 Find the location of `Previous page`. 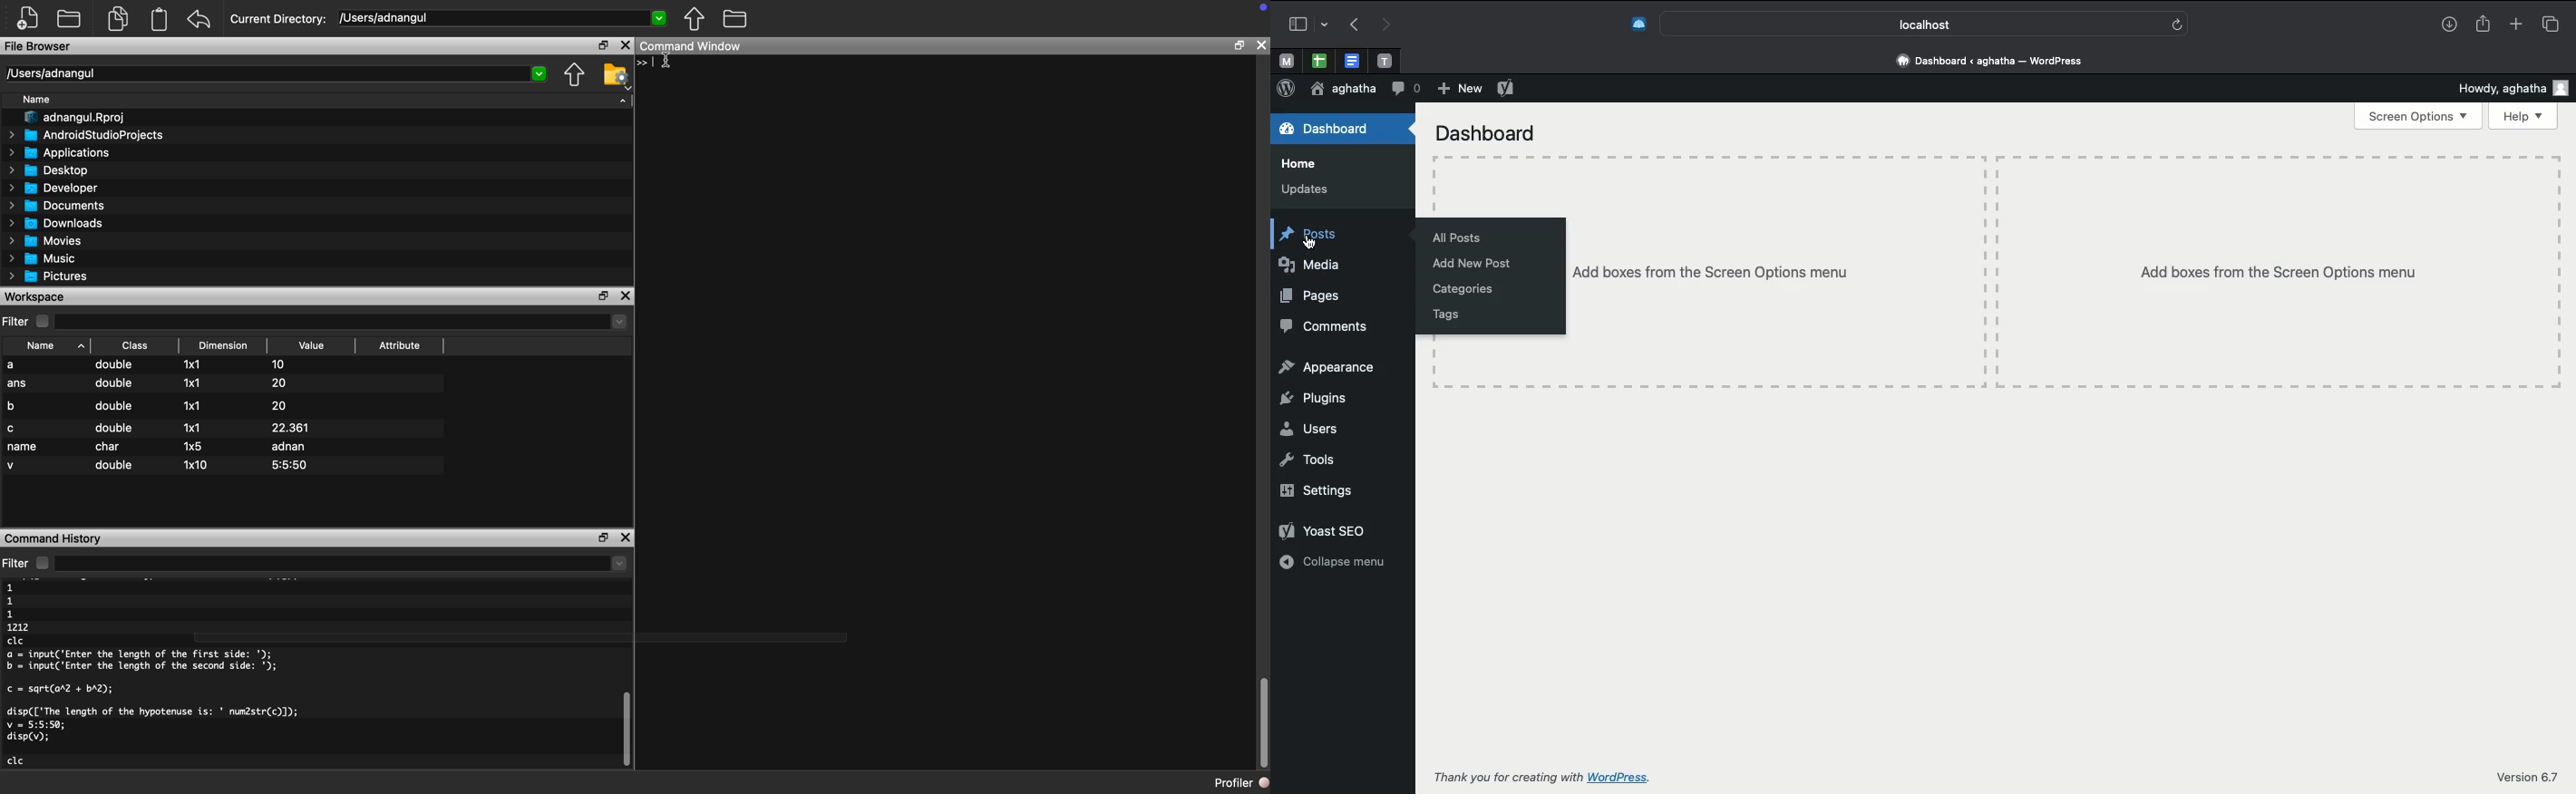

Previous page is located at coordinates (1351, 26).